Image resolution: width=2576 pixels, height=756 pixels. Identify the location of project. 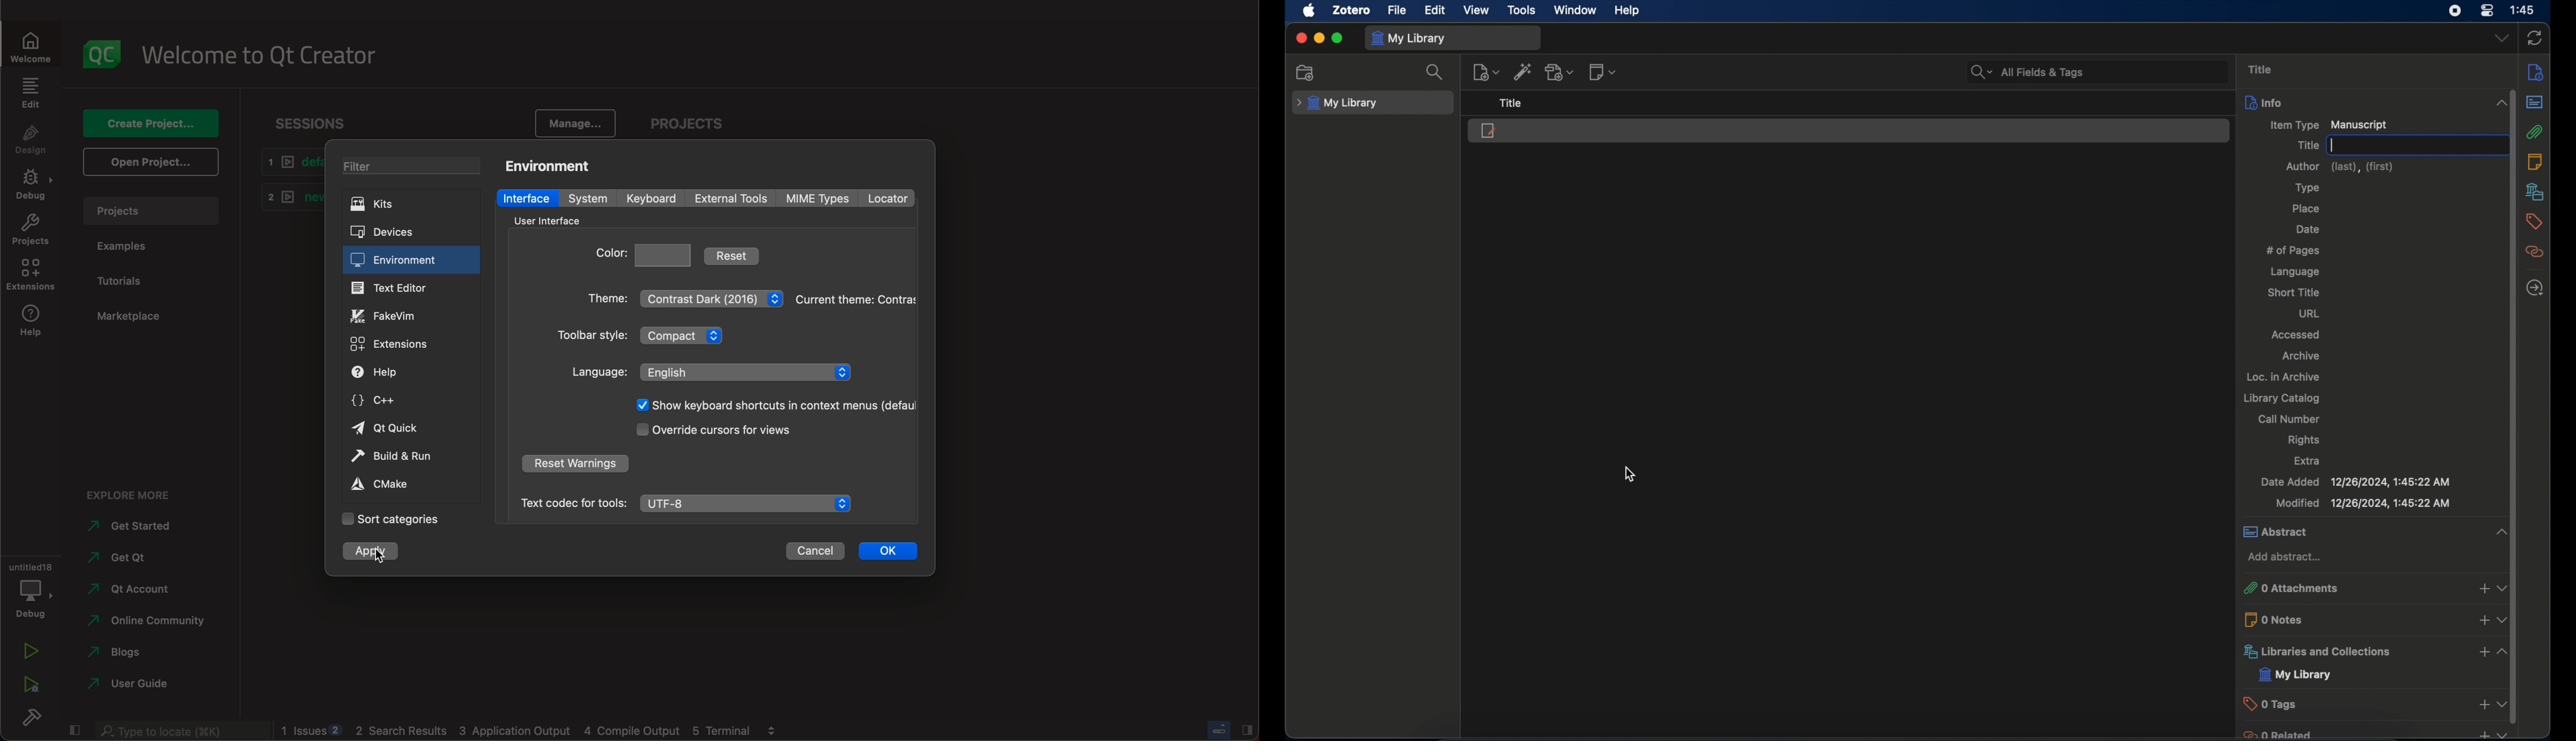
(152, 214).